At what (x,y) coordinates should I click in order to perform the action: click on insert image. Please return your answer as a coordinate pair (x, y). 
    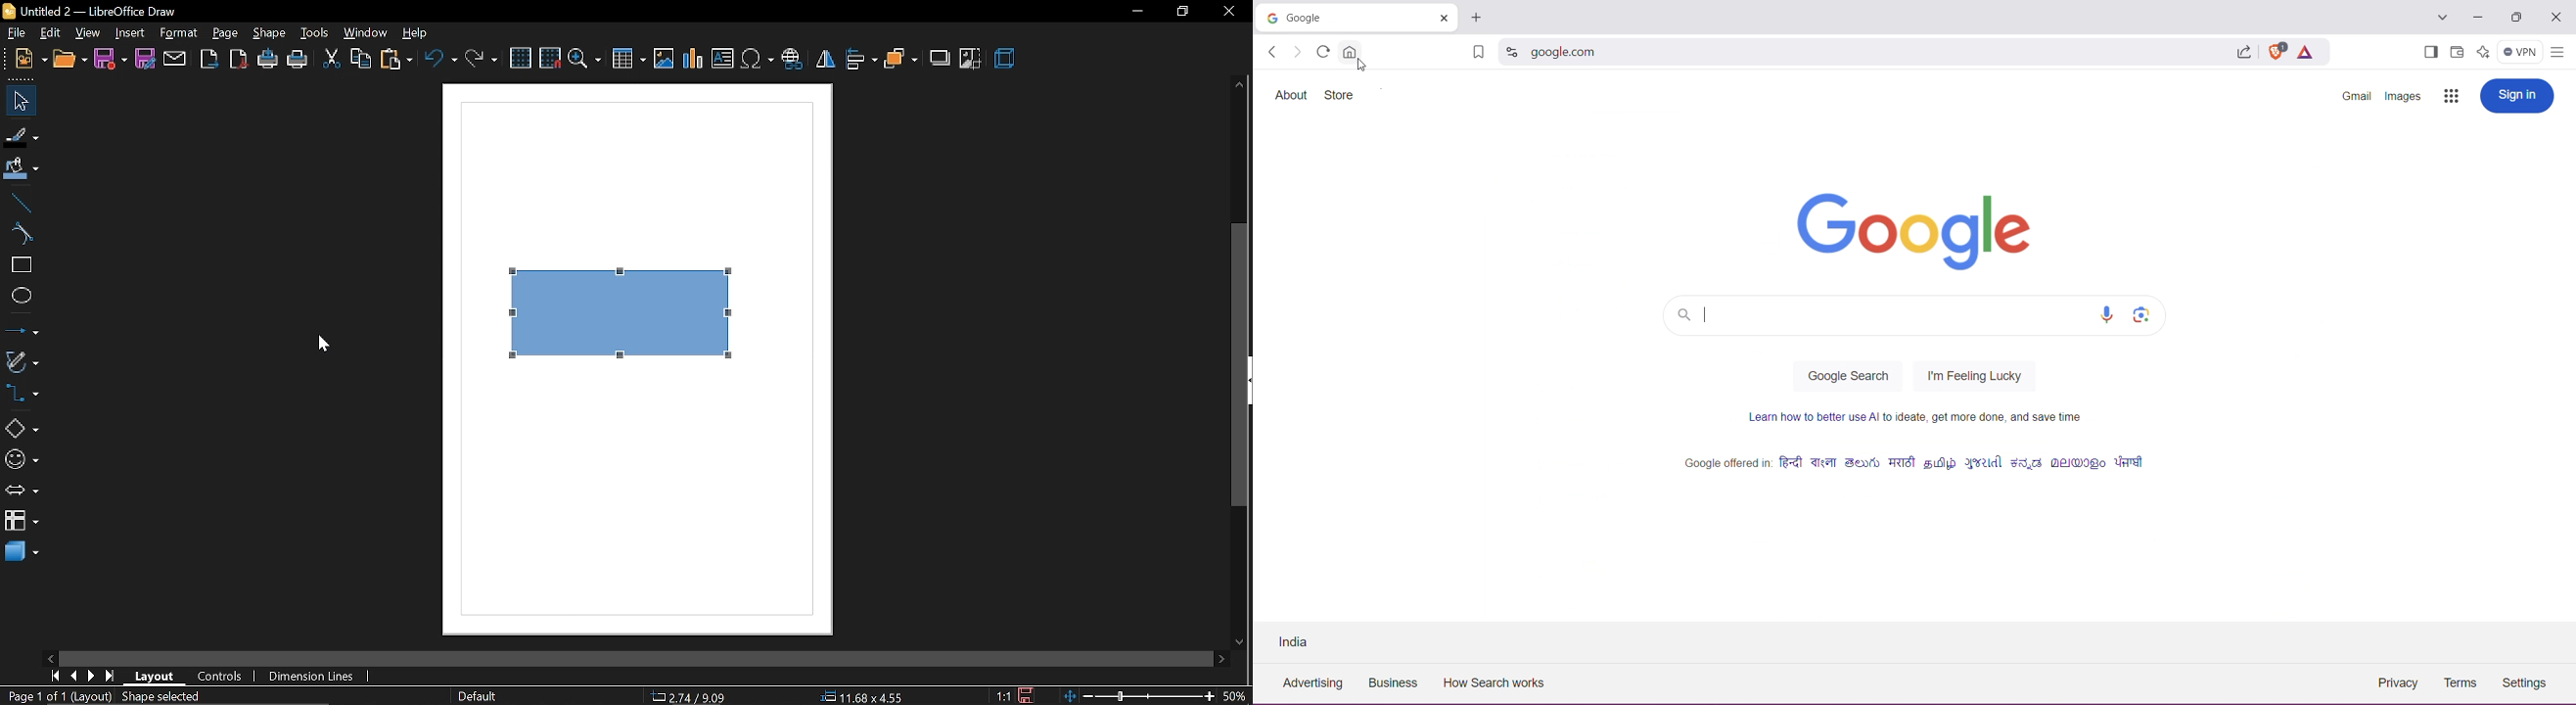
    Looking at the image, I should click on (664, 62).